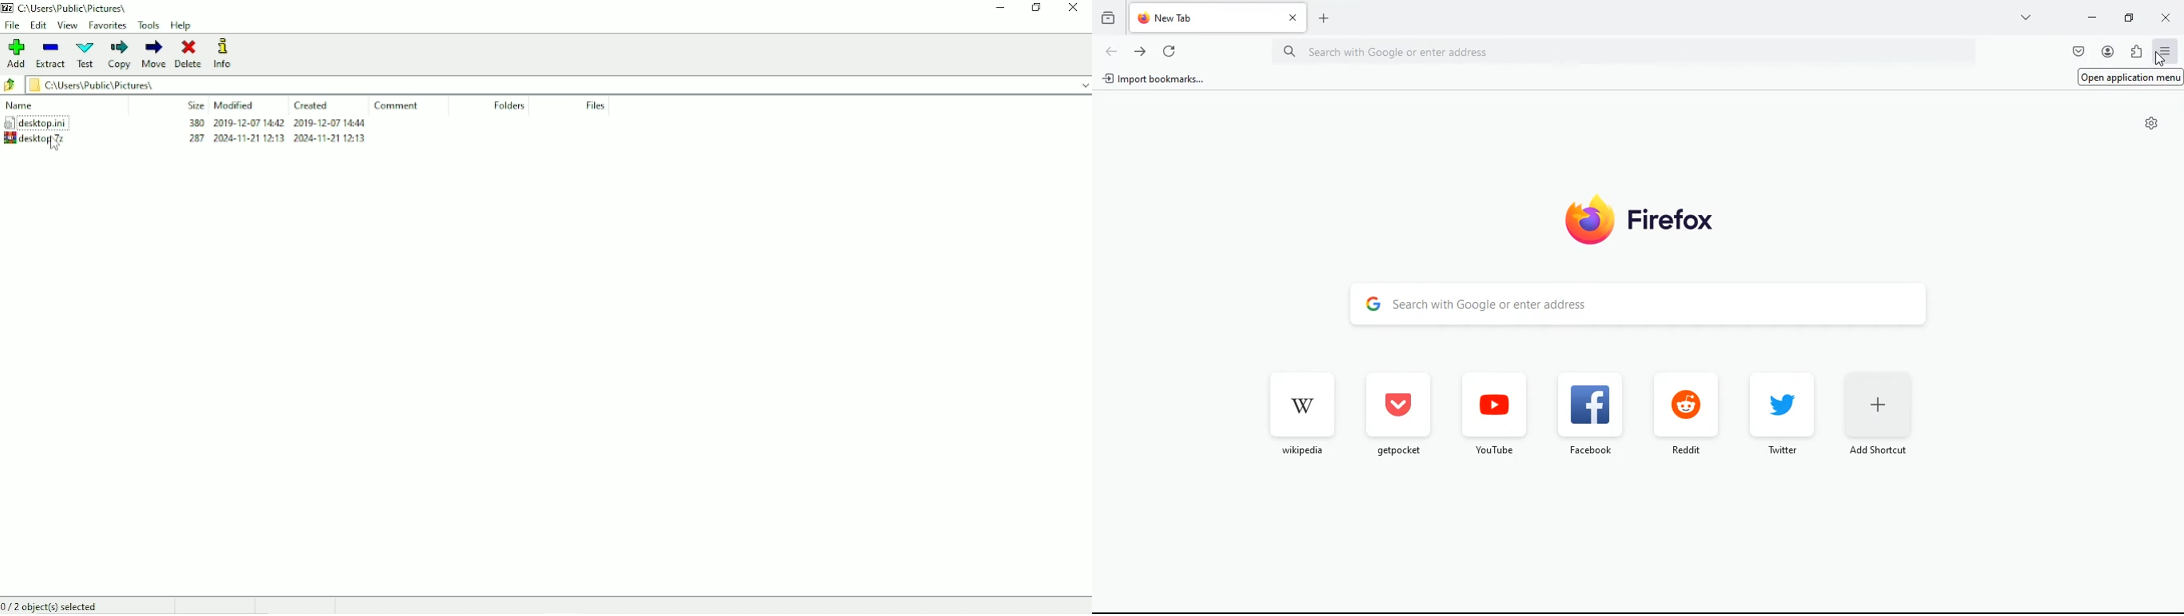 The width and height of the screenshot is (2184, 616). I want to click on Tools, so click(149, 26).